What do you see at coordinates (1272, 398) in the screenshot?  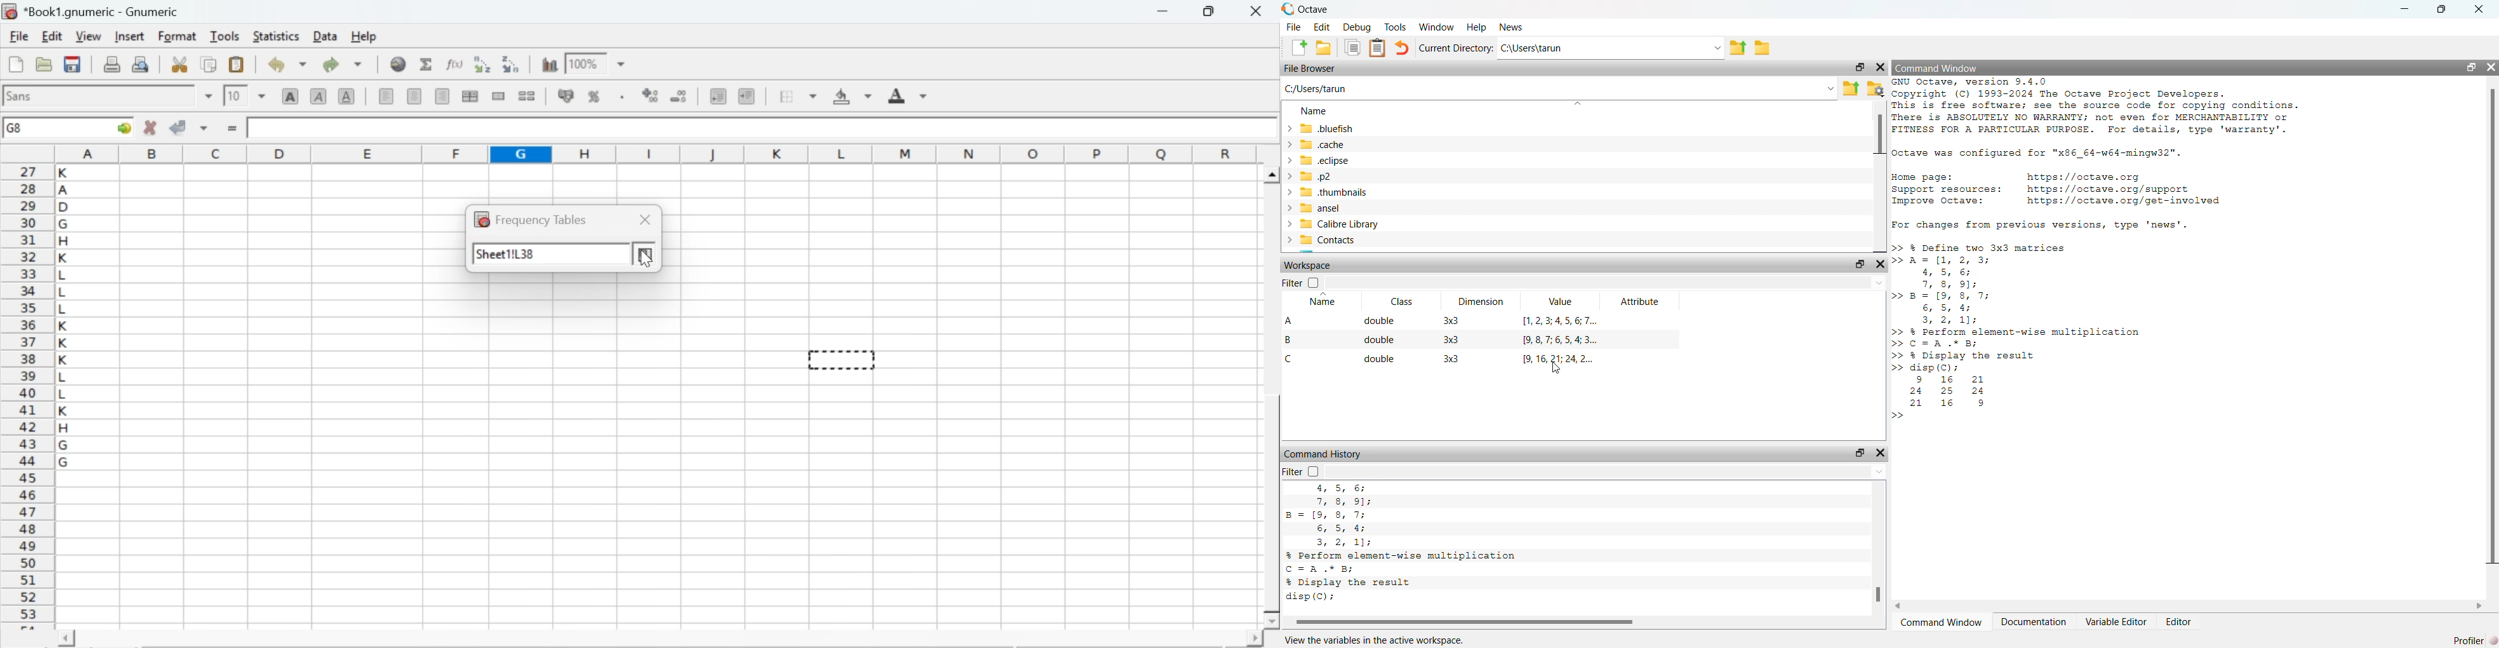 I see `scroll bar` at bounding box center [1272, 398].